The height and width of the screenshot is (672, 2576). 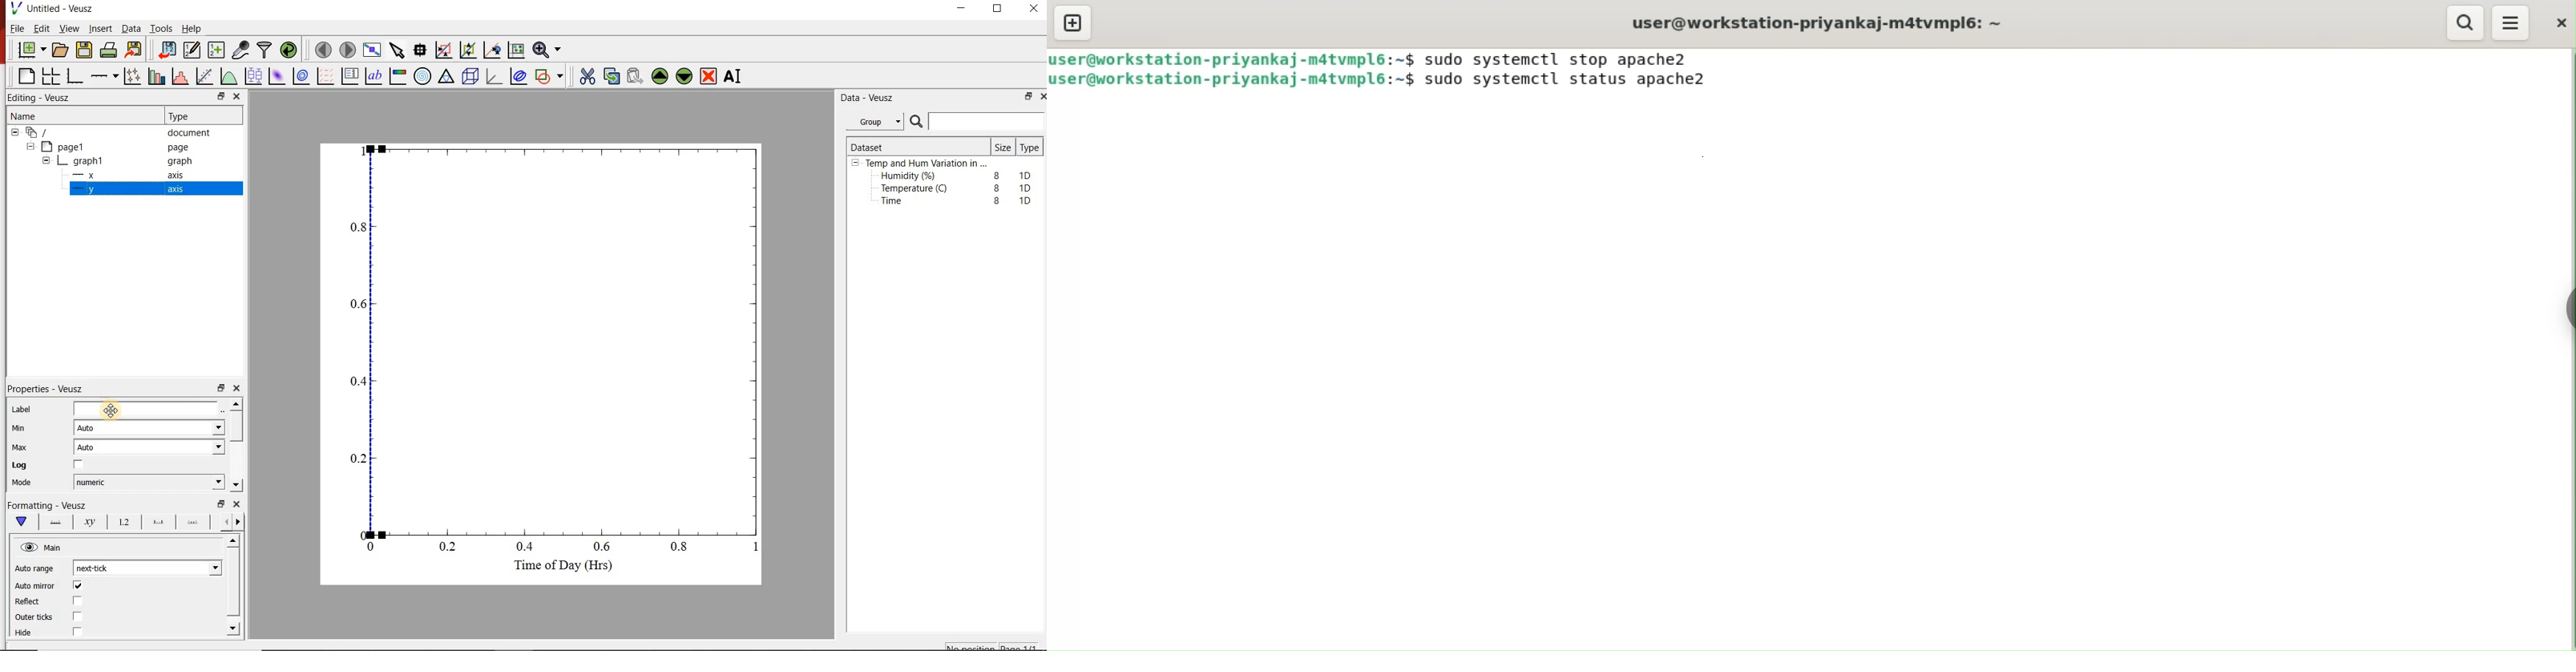 What do you see at coordinates (128, 29) in the screenshot?
I see `Data` at bounding box center [128, 29].